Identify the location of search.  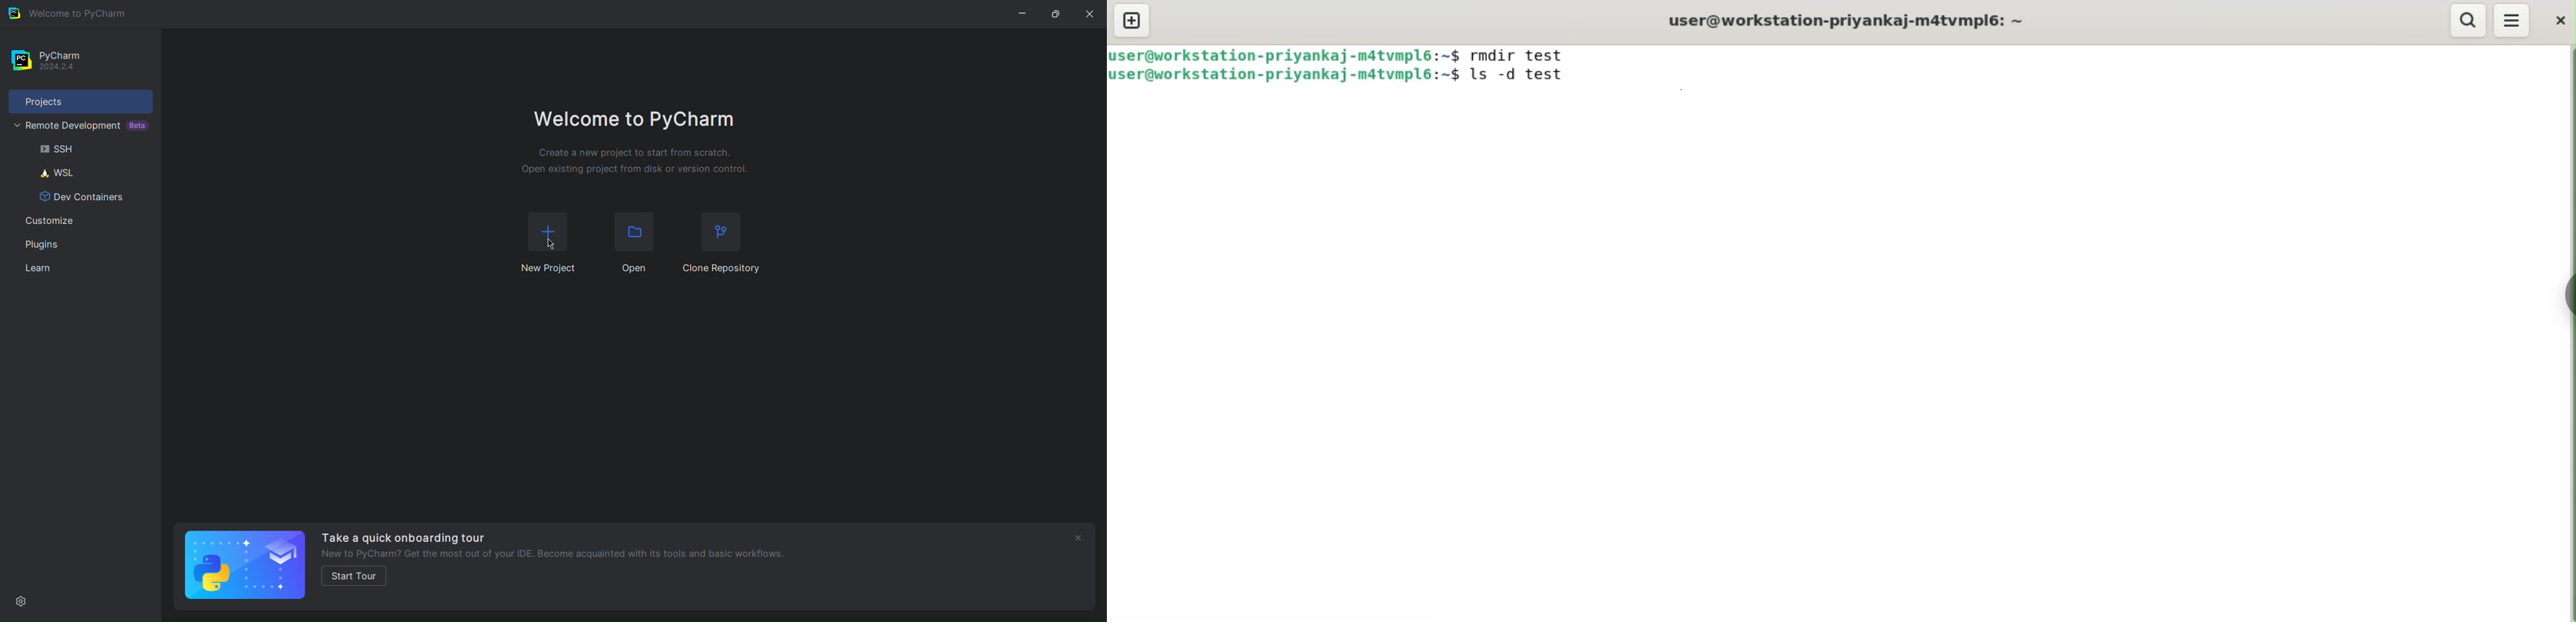
(2468, 21).